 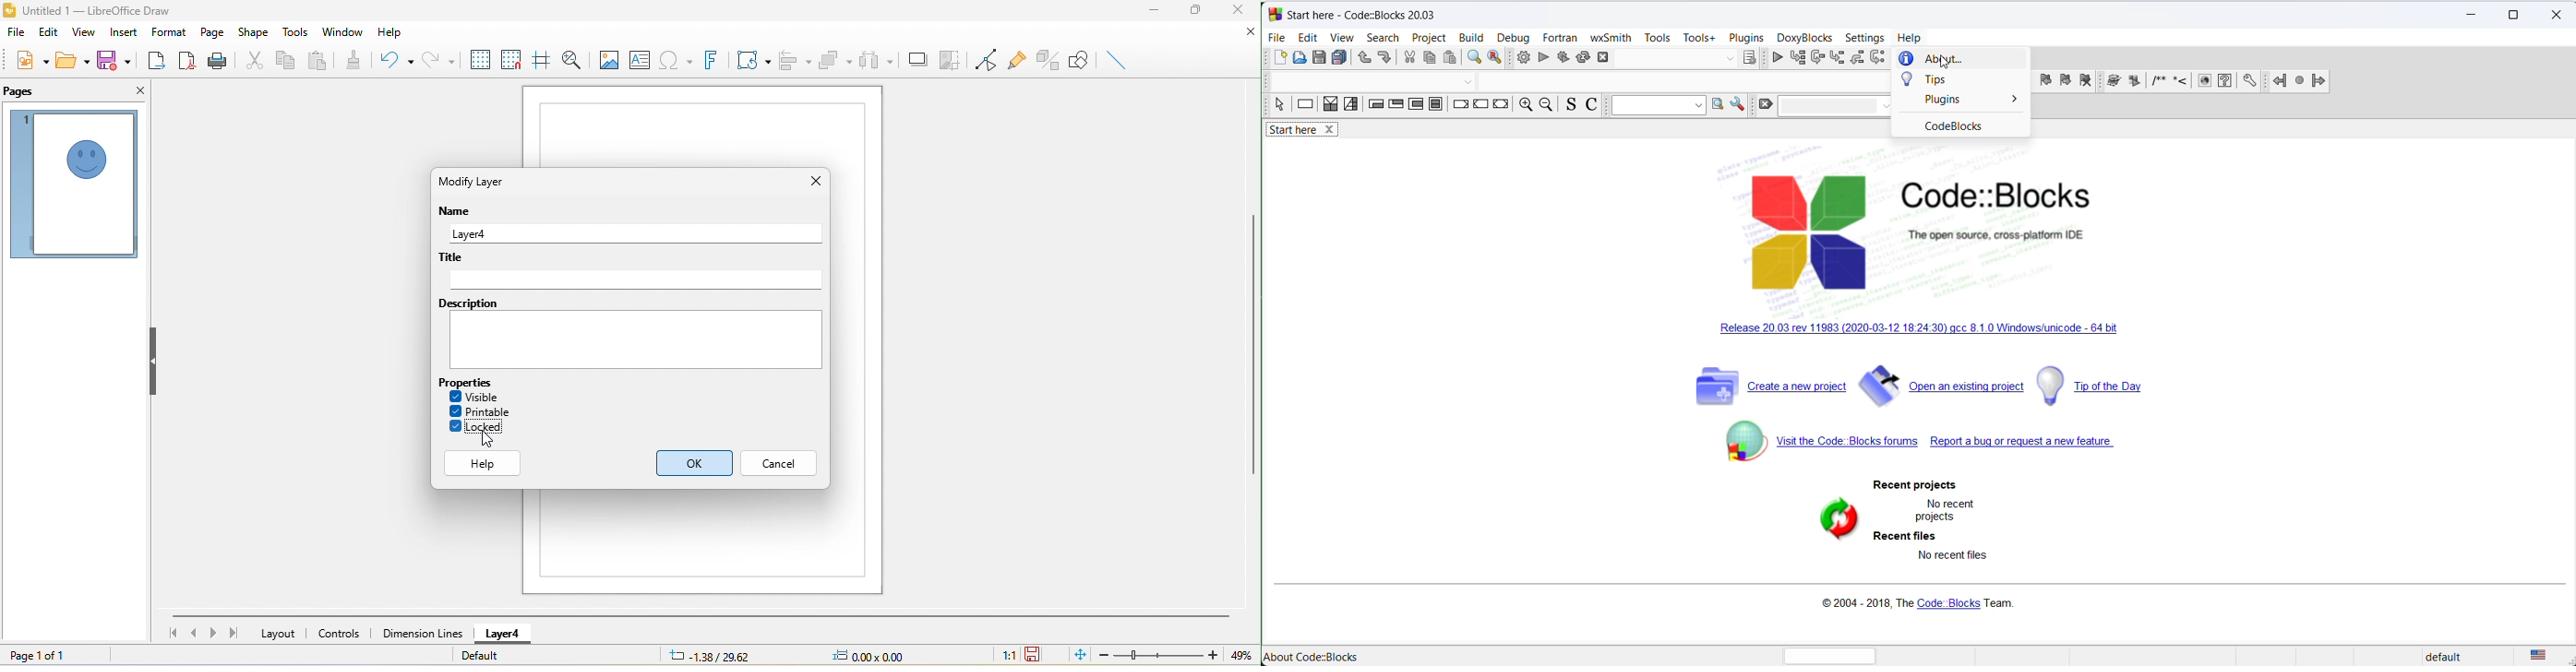 I want to click on close, so click(x=138, y=93).